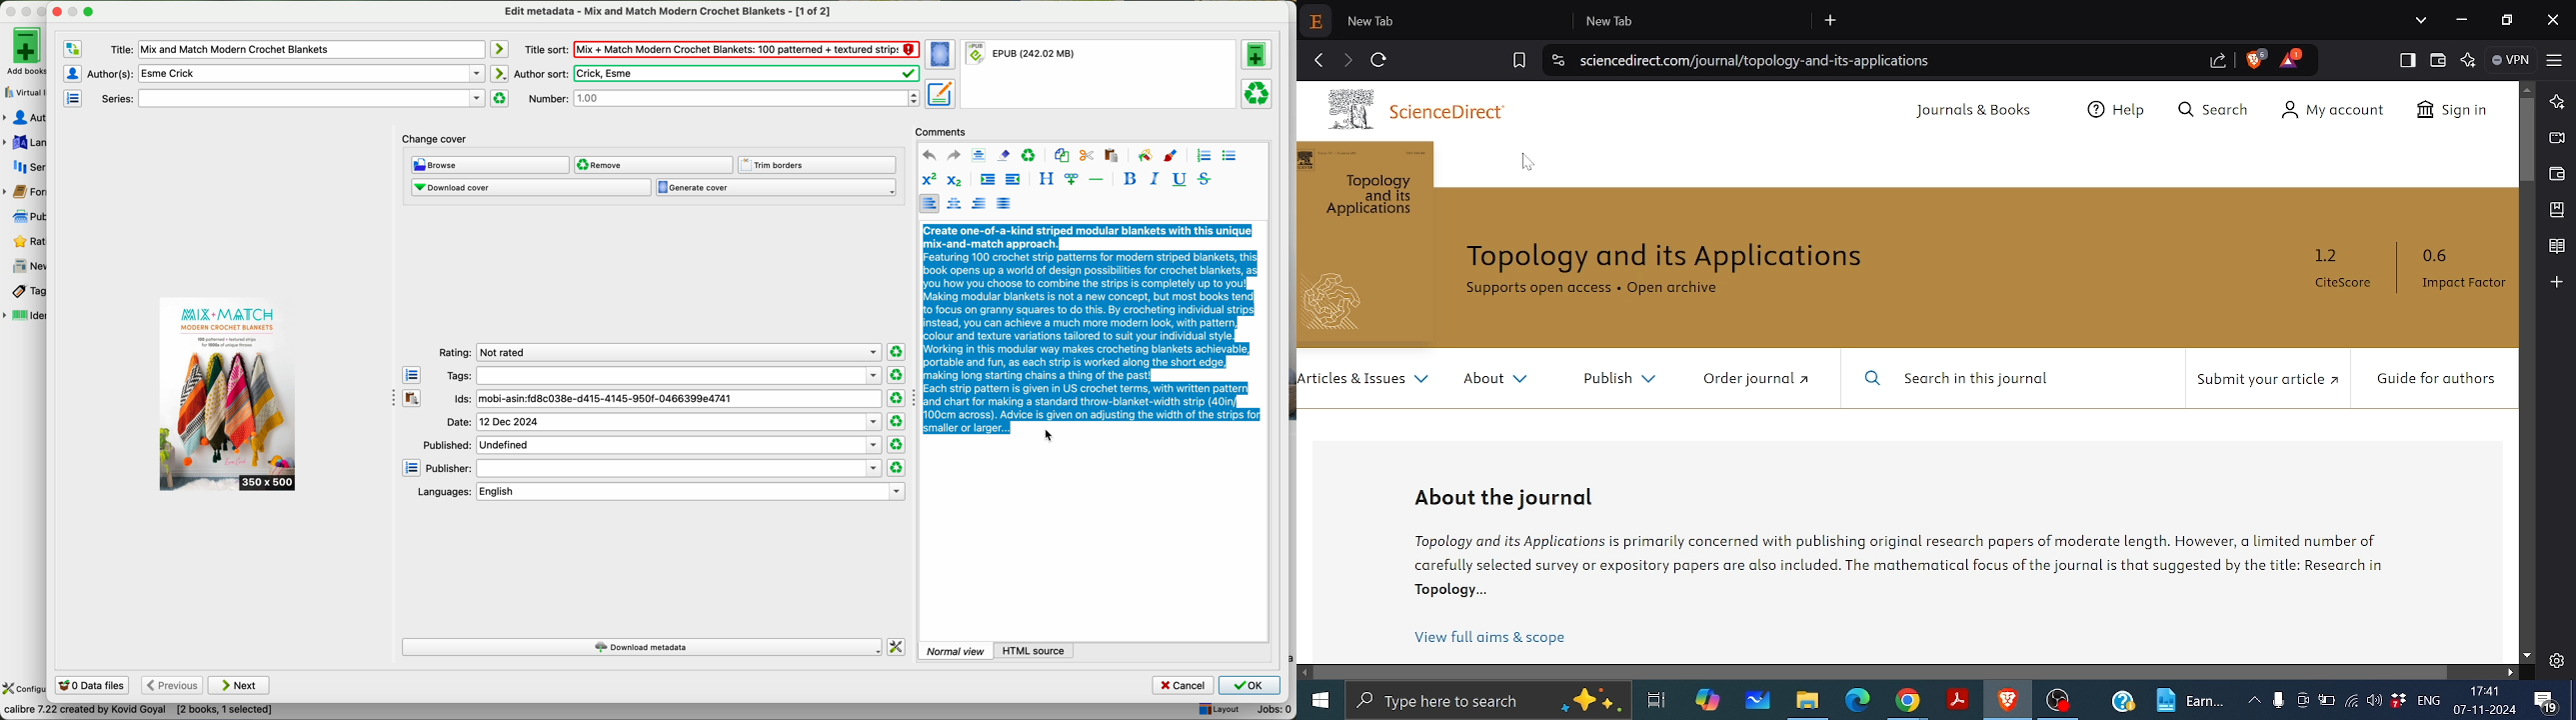 This screenshot has width=2576, height=728. What do you see at coordinates (1093, 328) in the screenshot?
I see `selected text` at bounding box center [1093, 328].